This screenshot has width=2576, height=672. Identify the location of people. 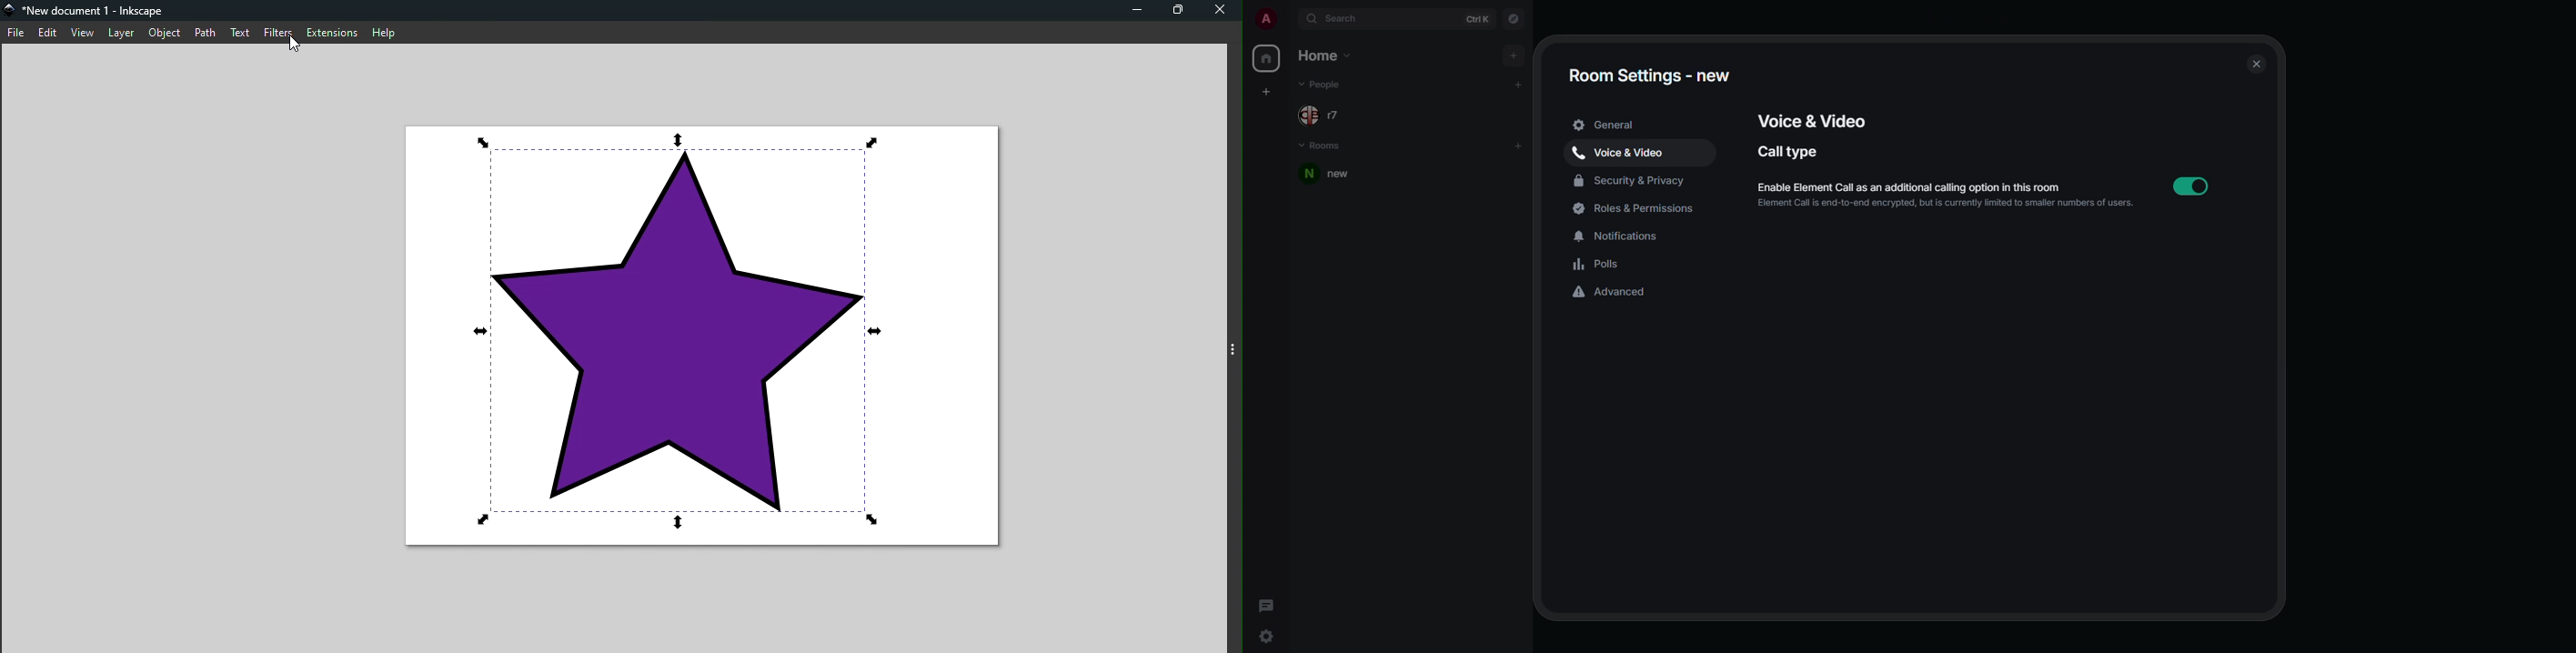
(1323, 112).